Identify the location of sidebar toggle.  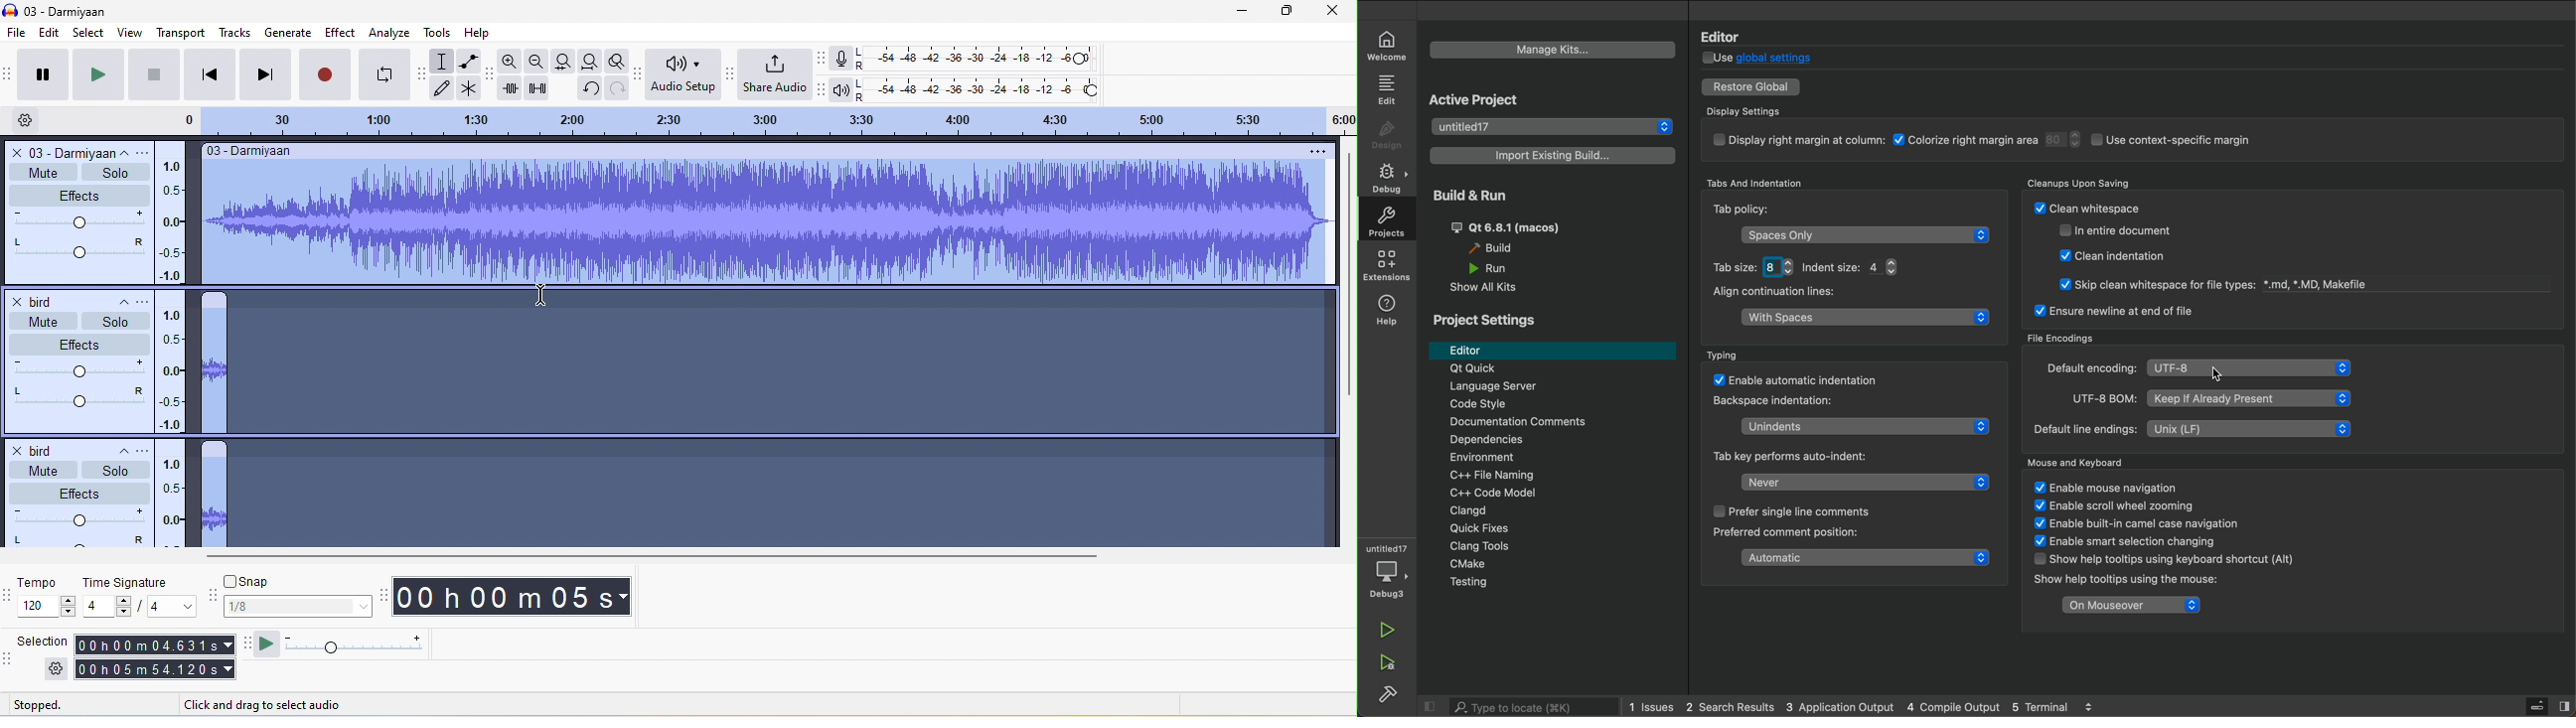
(2548, 706).